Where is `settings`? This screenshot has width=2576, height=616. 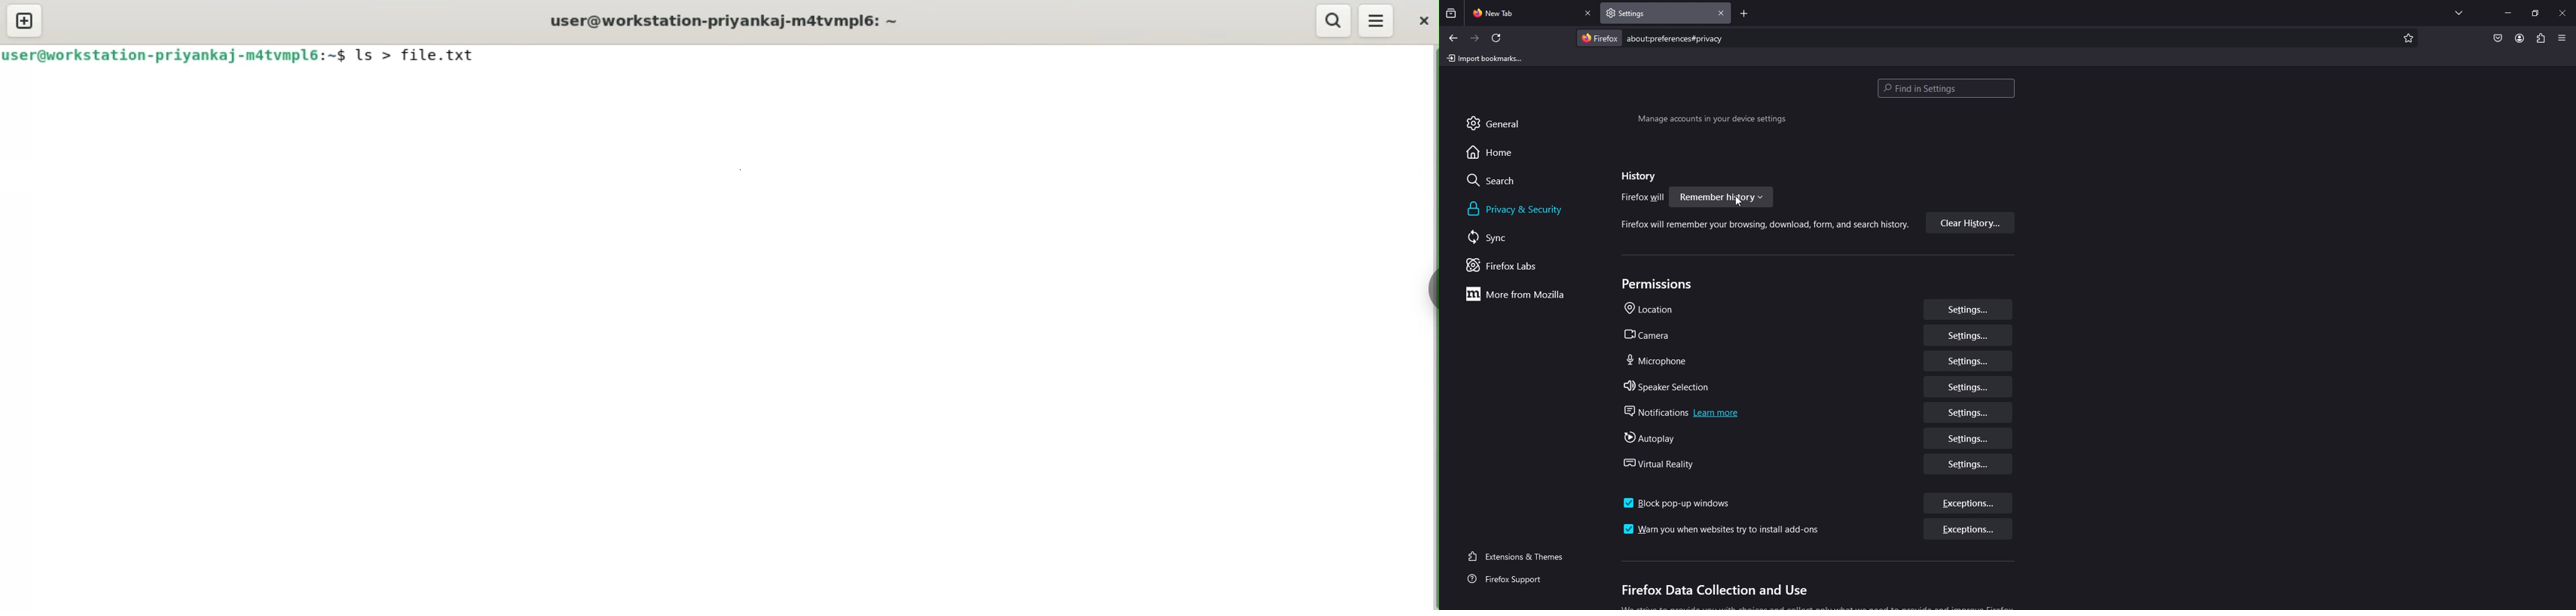
settings is located at coordinates (1968, 361).